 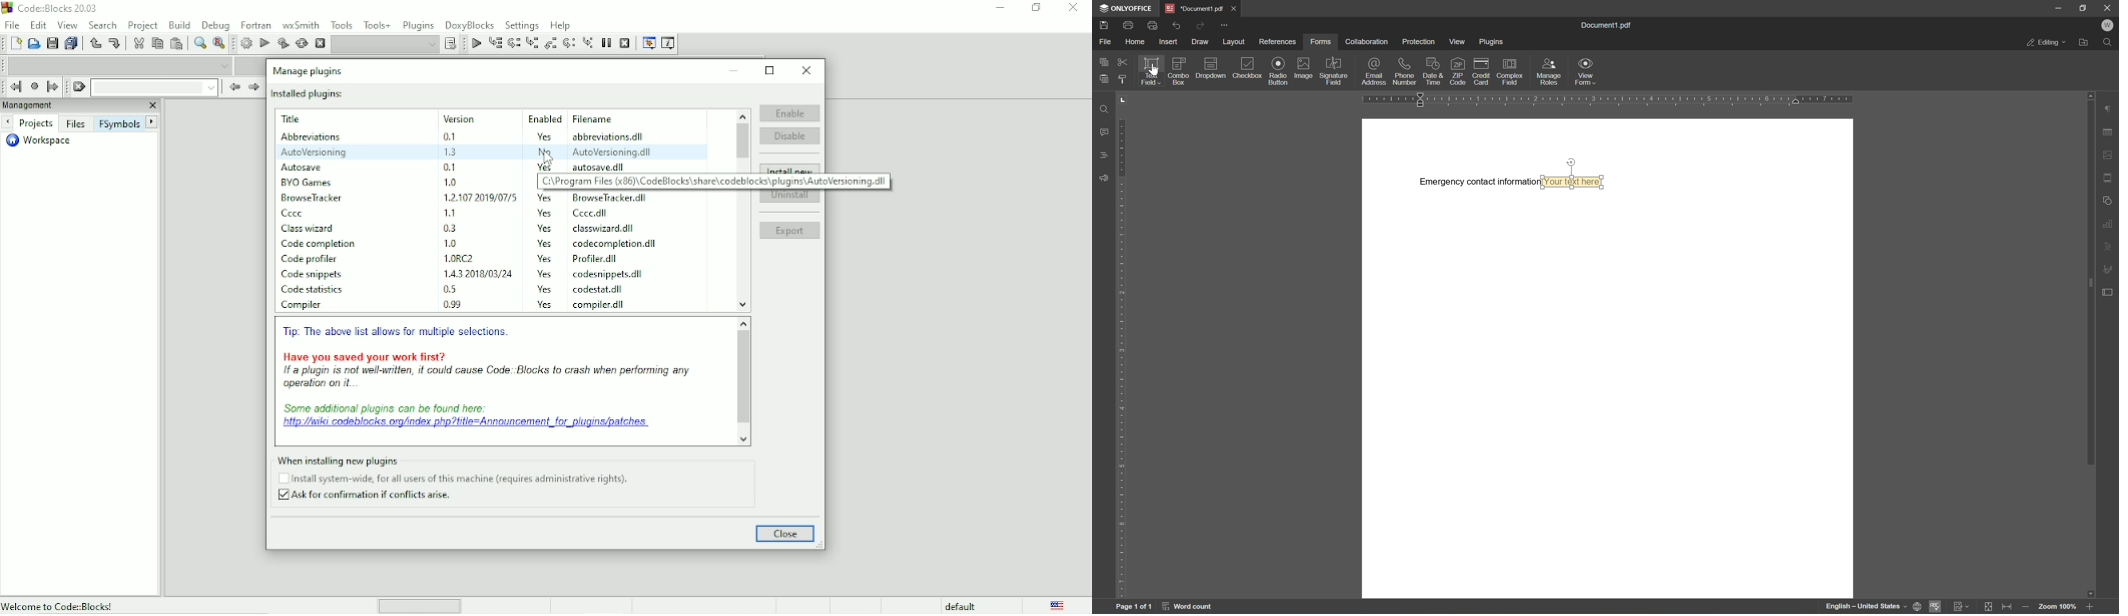 I want to click on your text here, so click(x=1576, y=183).